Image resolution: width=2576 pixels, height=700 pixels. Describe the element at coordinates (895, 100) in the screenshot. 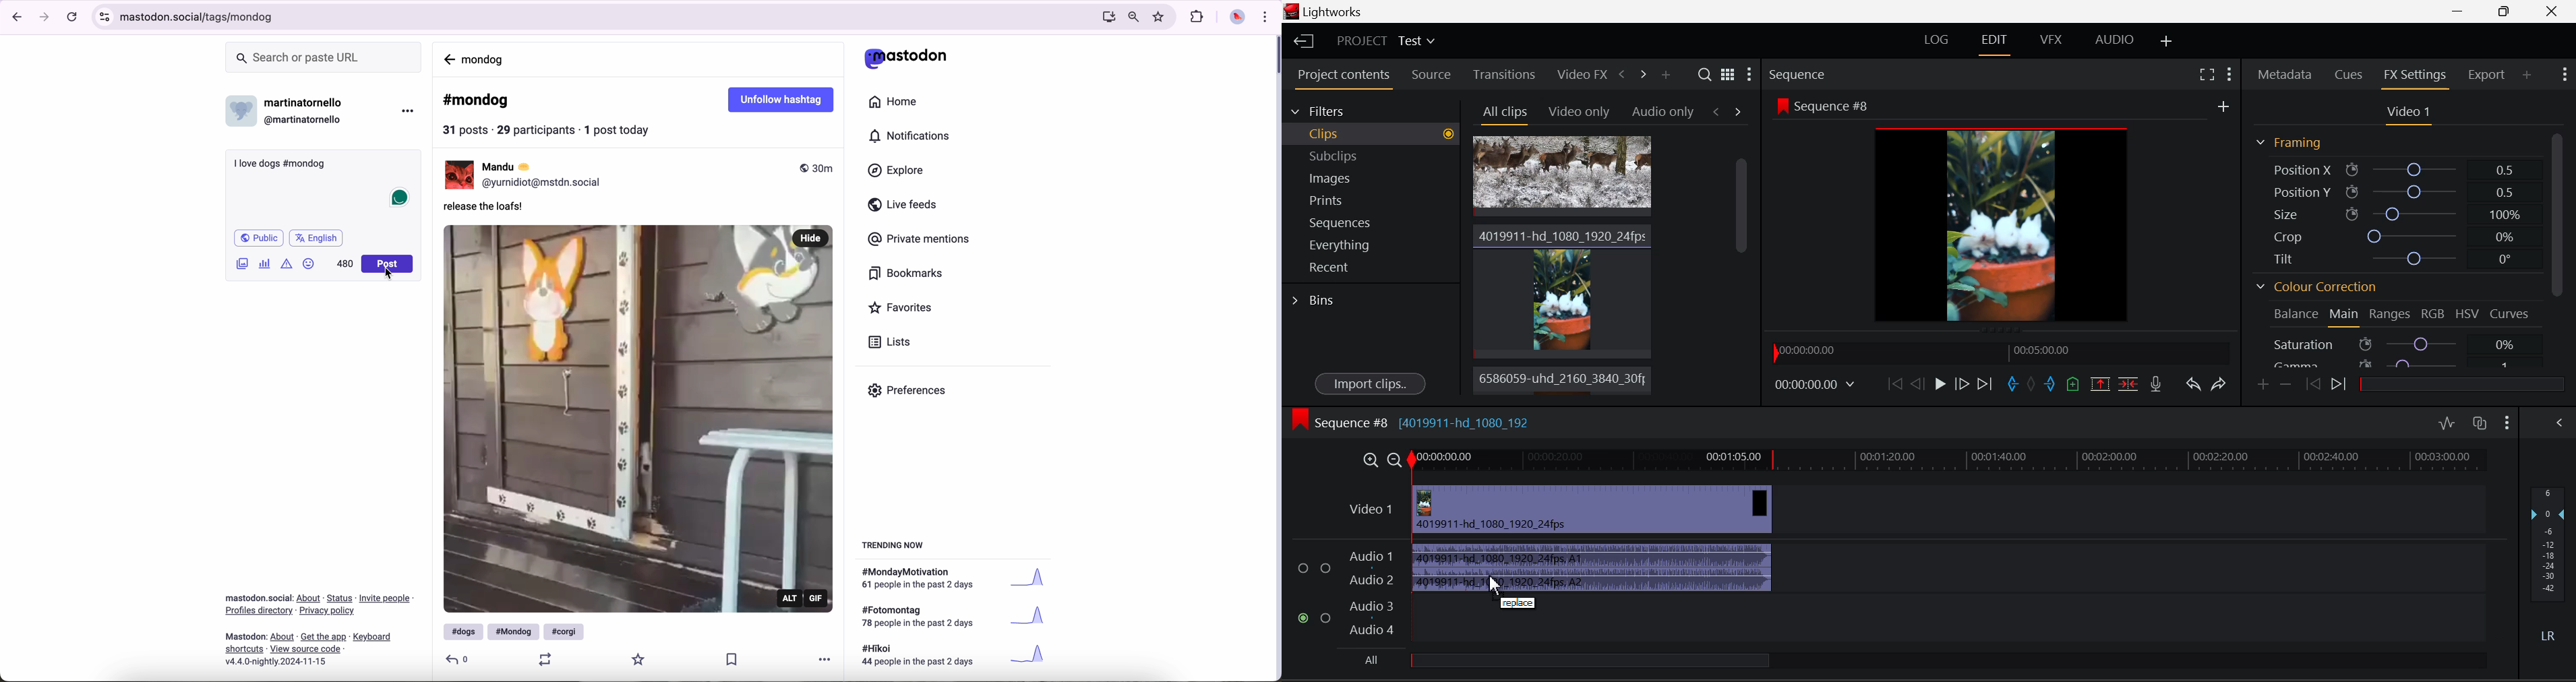

I see `home` at that location.